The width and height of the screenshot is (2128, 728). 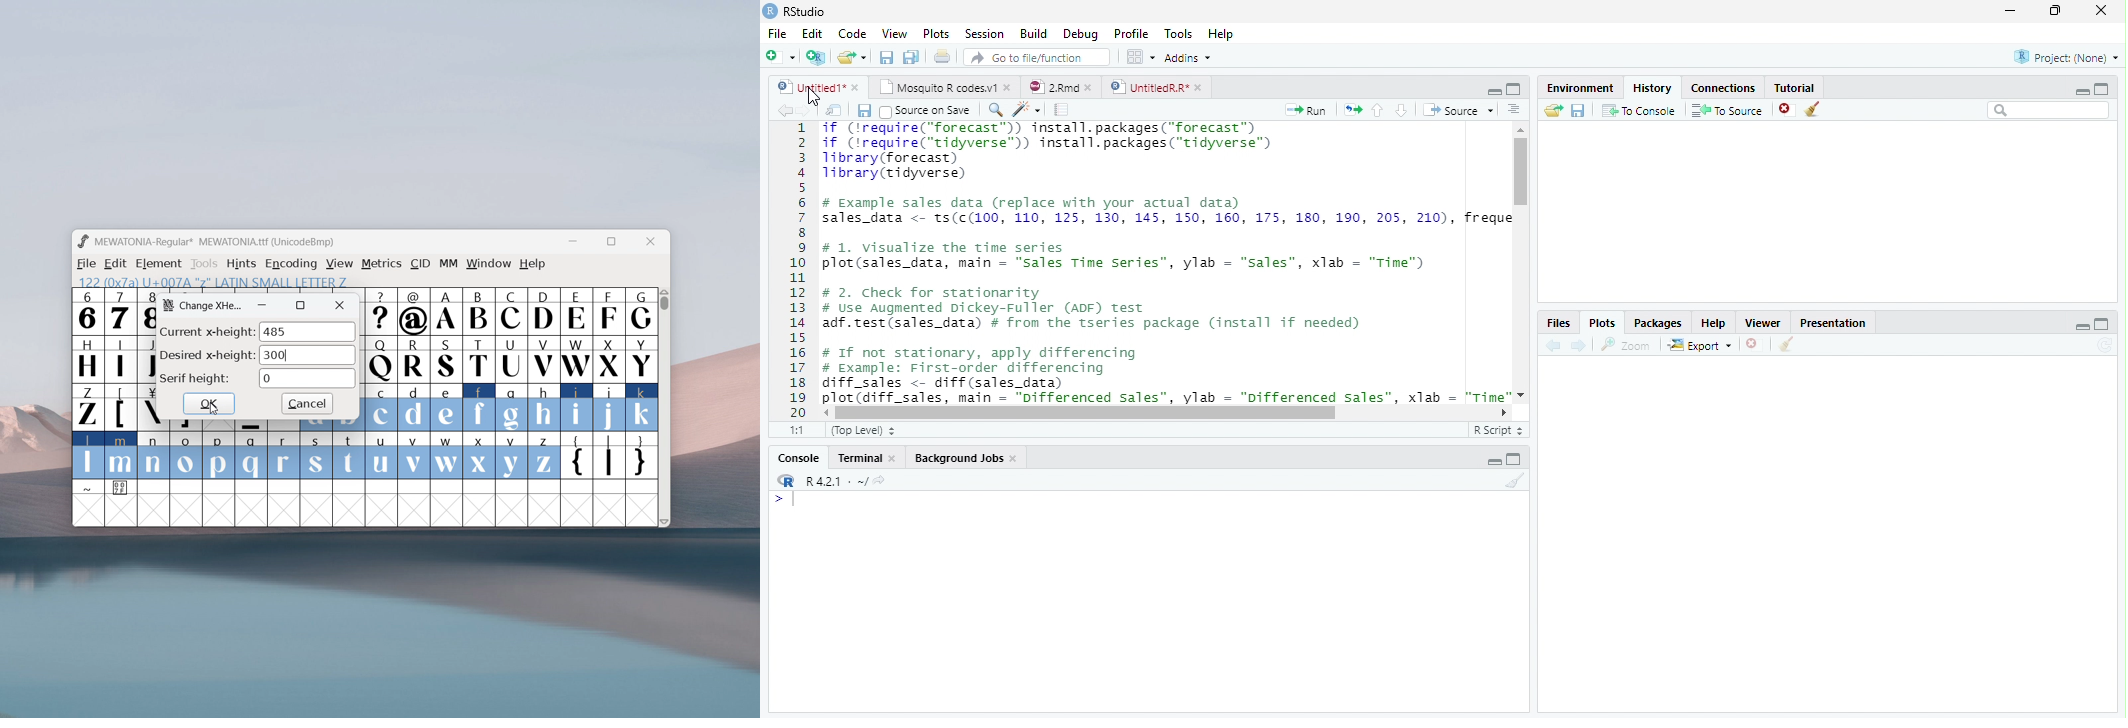 I want to click on Refresh, so click(x=2105, y=346).